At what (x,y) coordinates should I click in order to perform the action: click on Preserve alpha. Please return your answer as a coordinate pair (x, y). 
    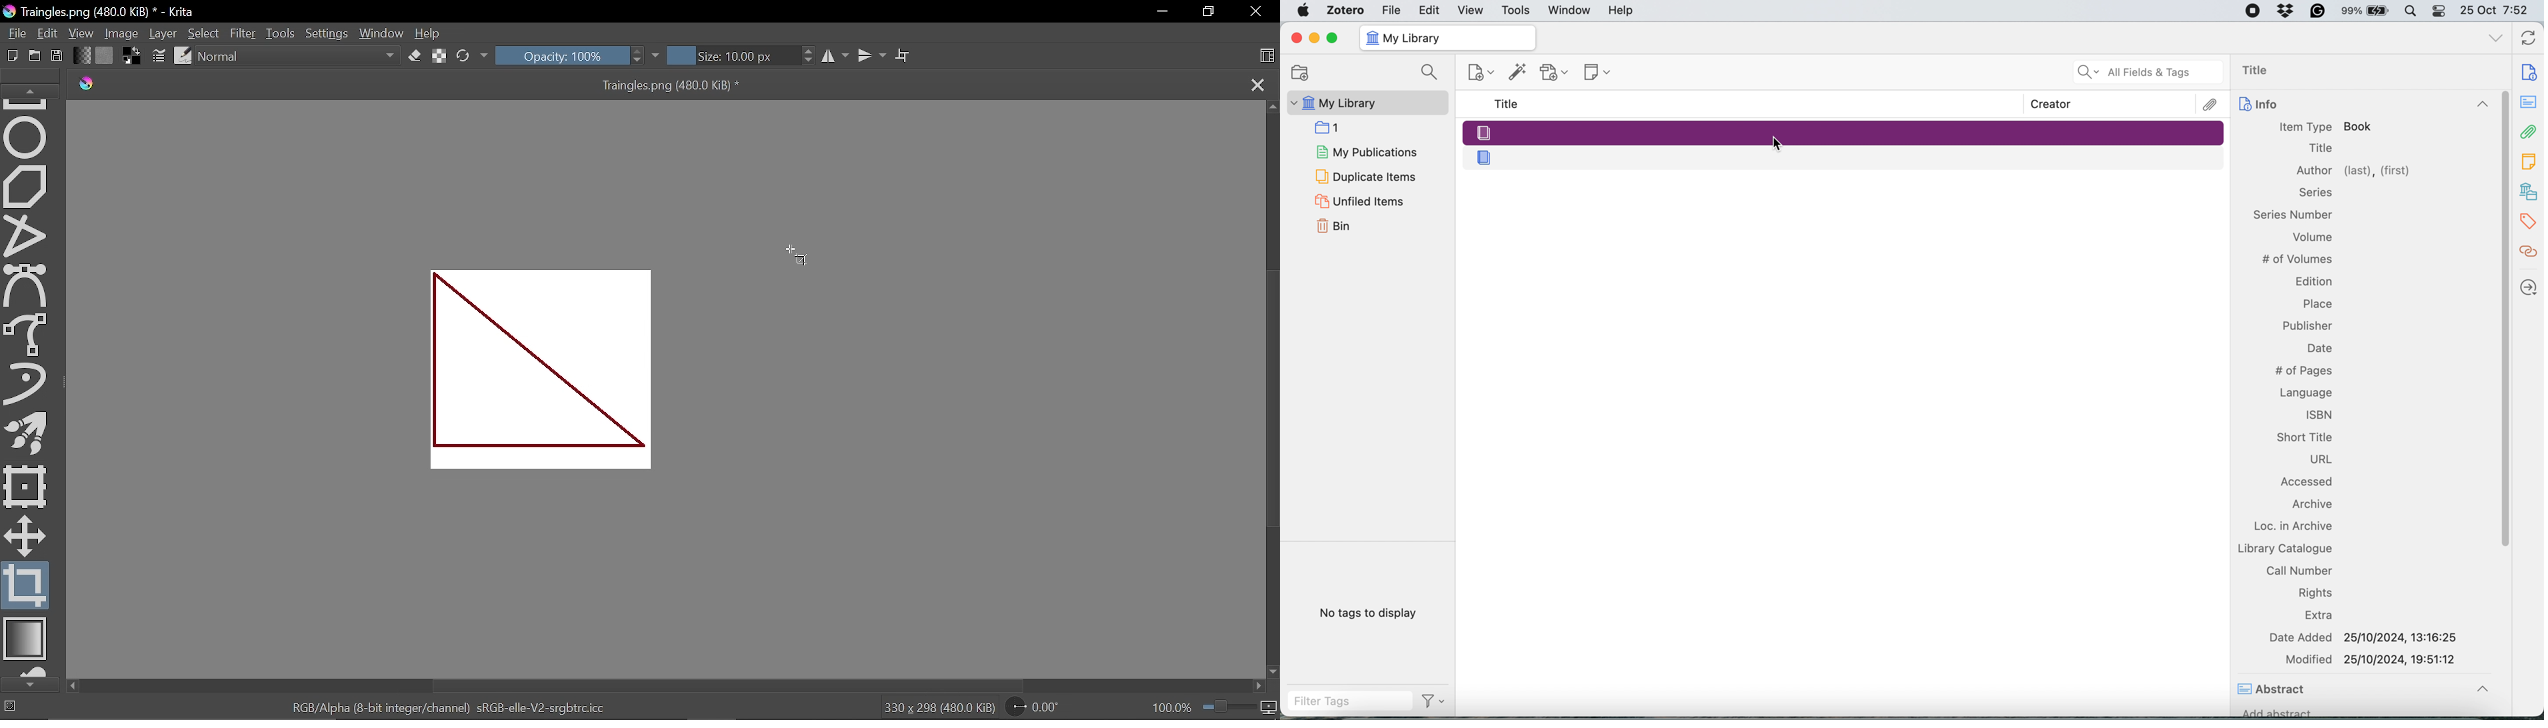
    Looking at the image, I should click on (439, 57).